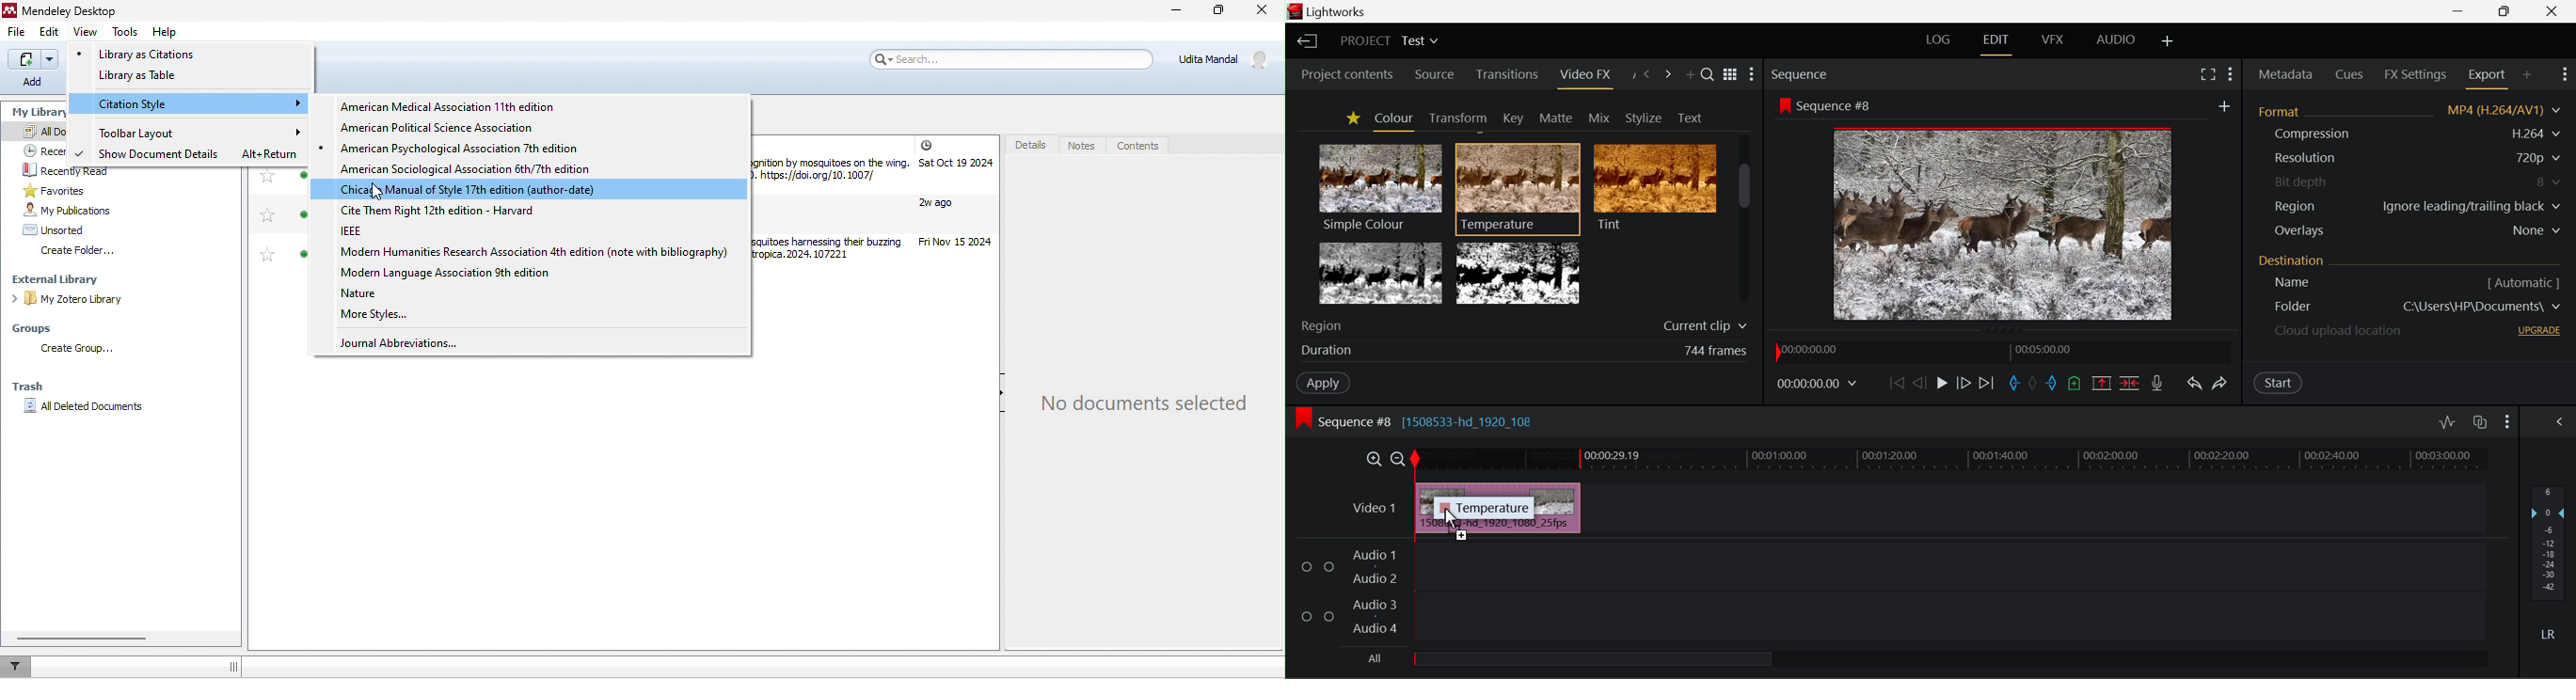  Describe the element at coordinates (21, 667) in the screenshot. I see `filter` at that location.